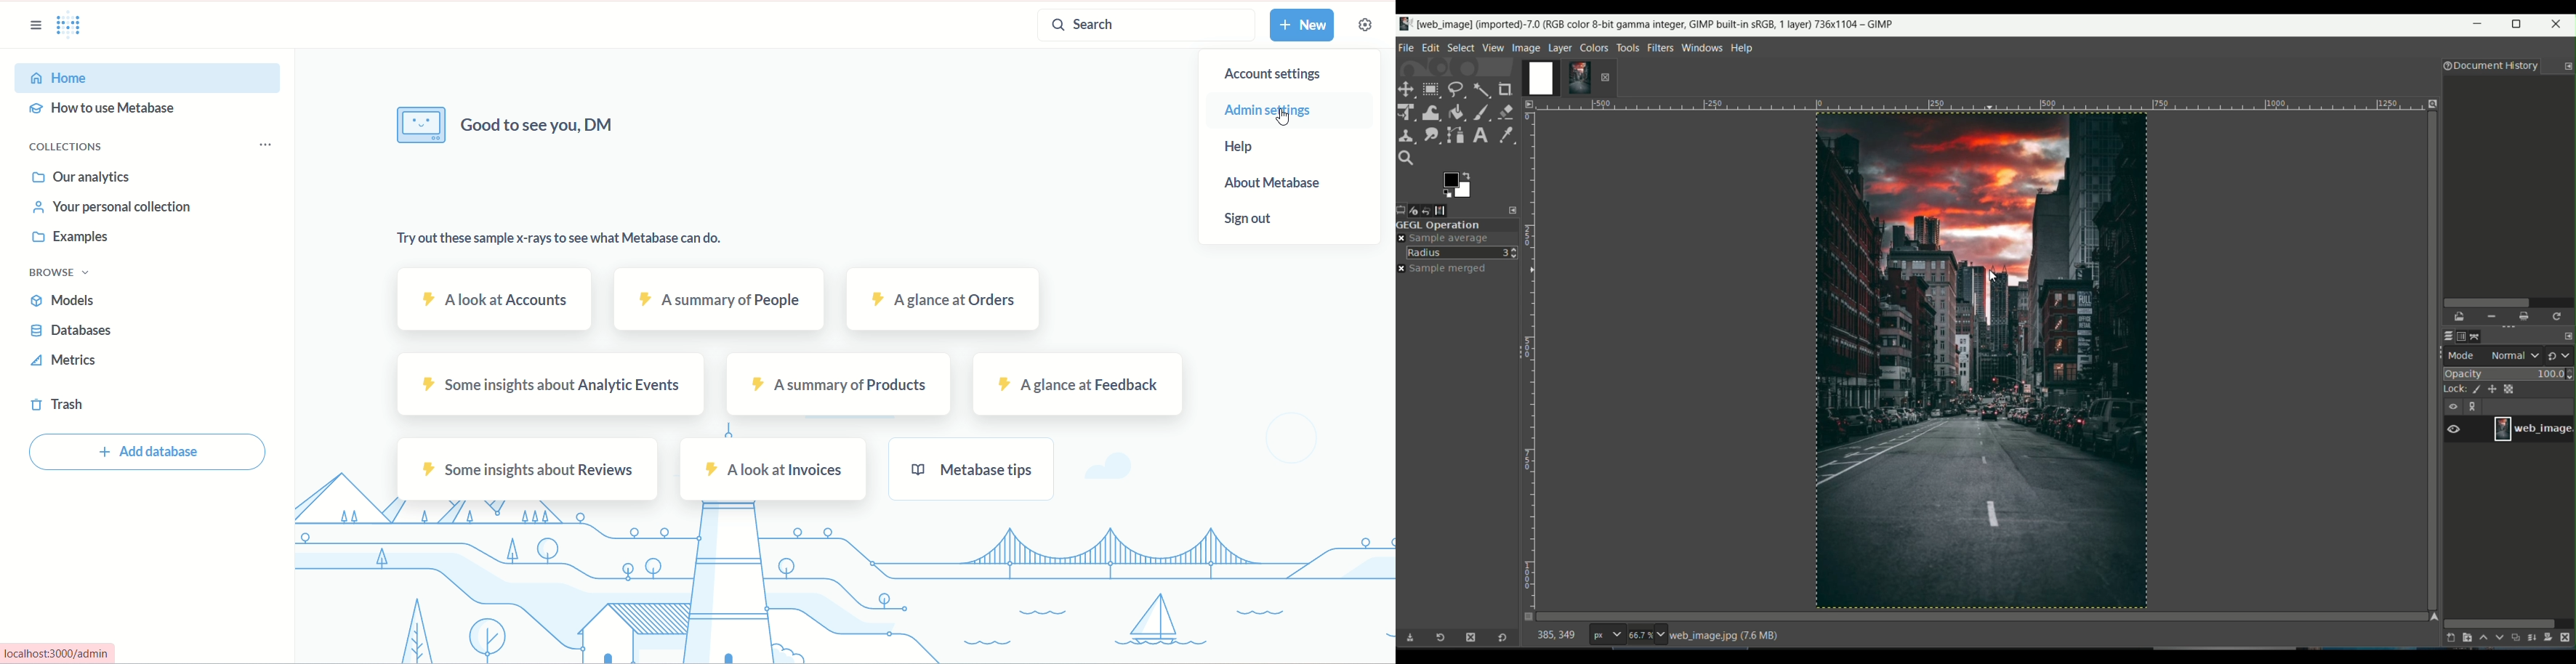 The height and width of the screenshot is (672, 2576). I want to click on create duplicate layer, so click(2516, 639).